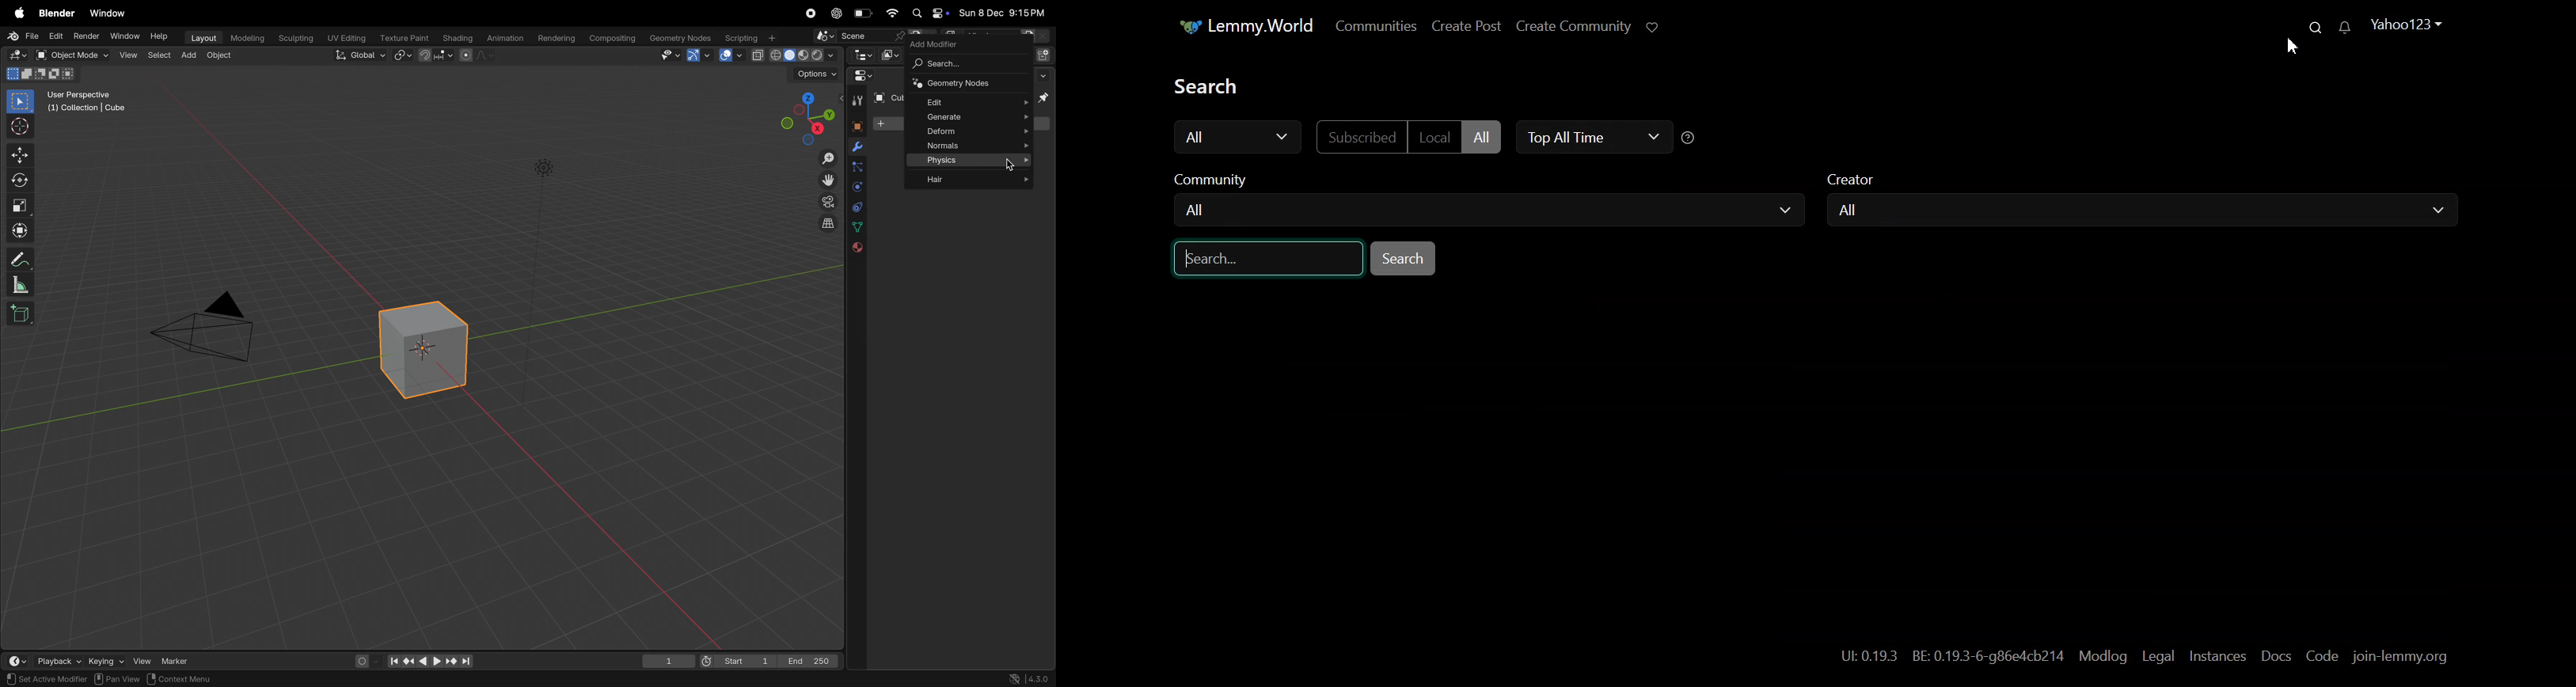 The height and width of the screenshot is (700, 2576). Describe the element at coordinates (857, 148) in the screenshot. I see `modifiers` at that location.